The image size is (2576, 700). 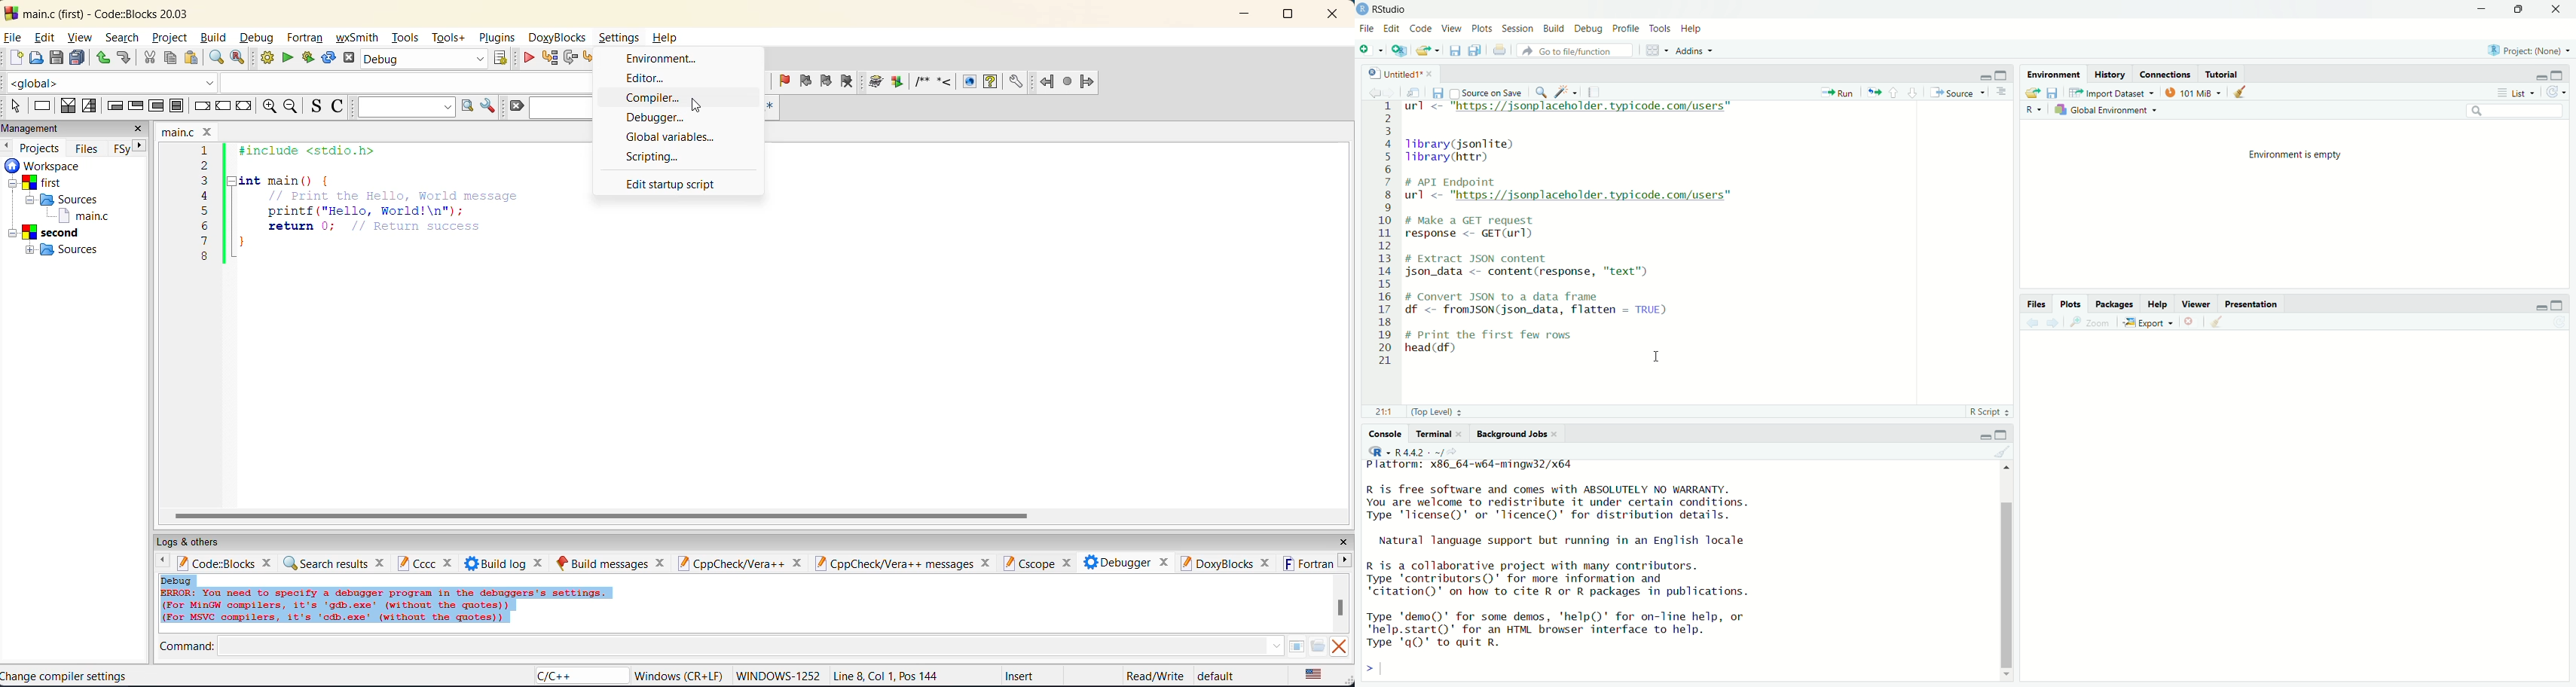 What do you see at coordinates (1516, 434) in the screenshot?
I see `Background Jobs` at bounding box center [1516, 434].